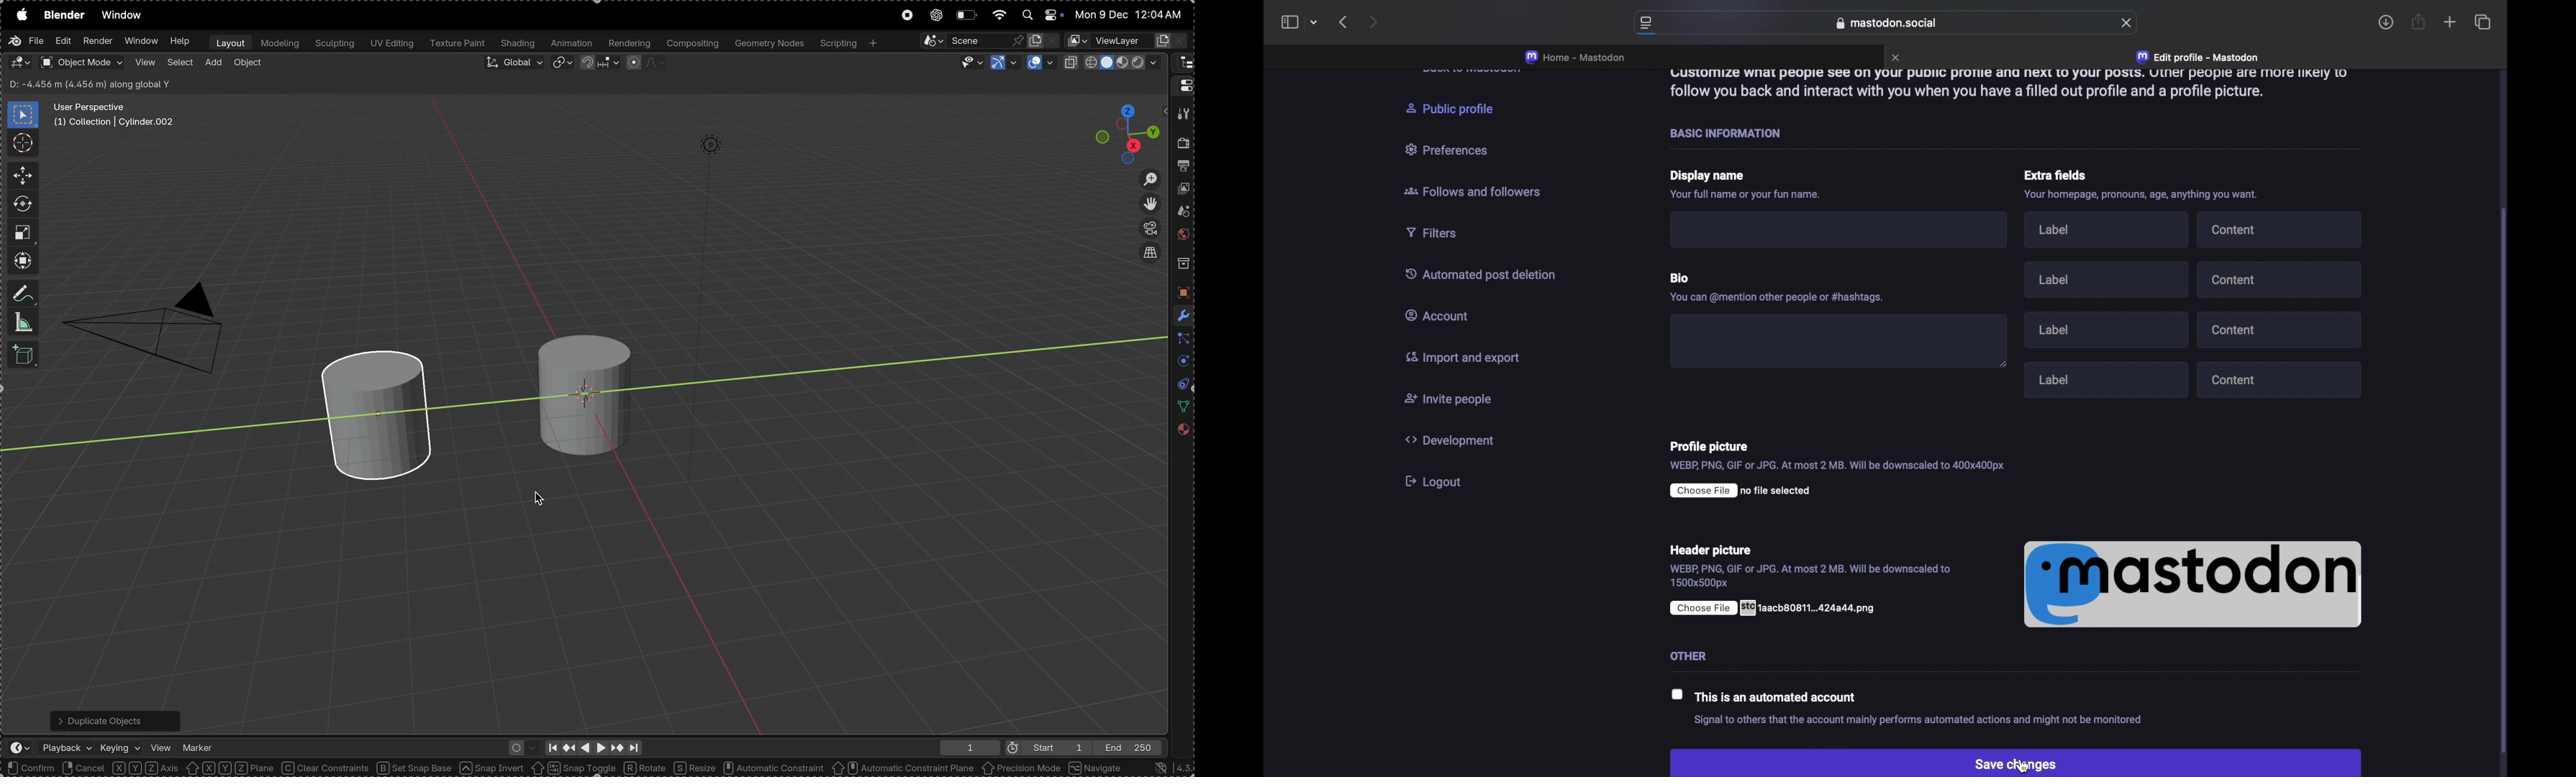  Describe the element at coordinates (1897, 58) in the screenshot. I see `close` at that location.